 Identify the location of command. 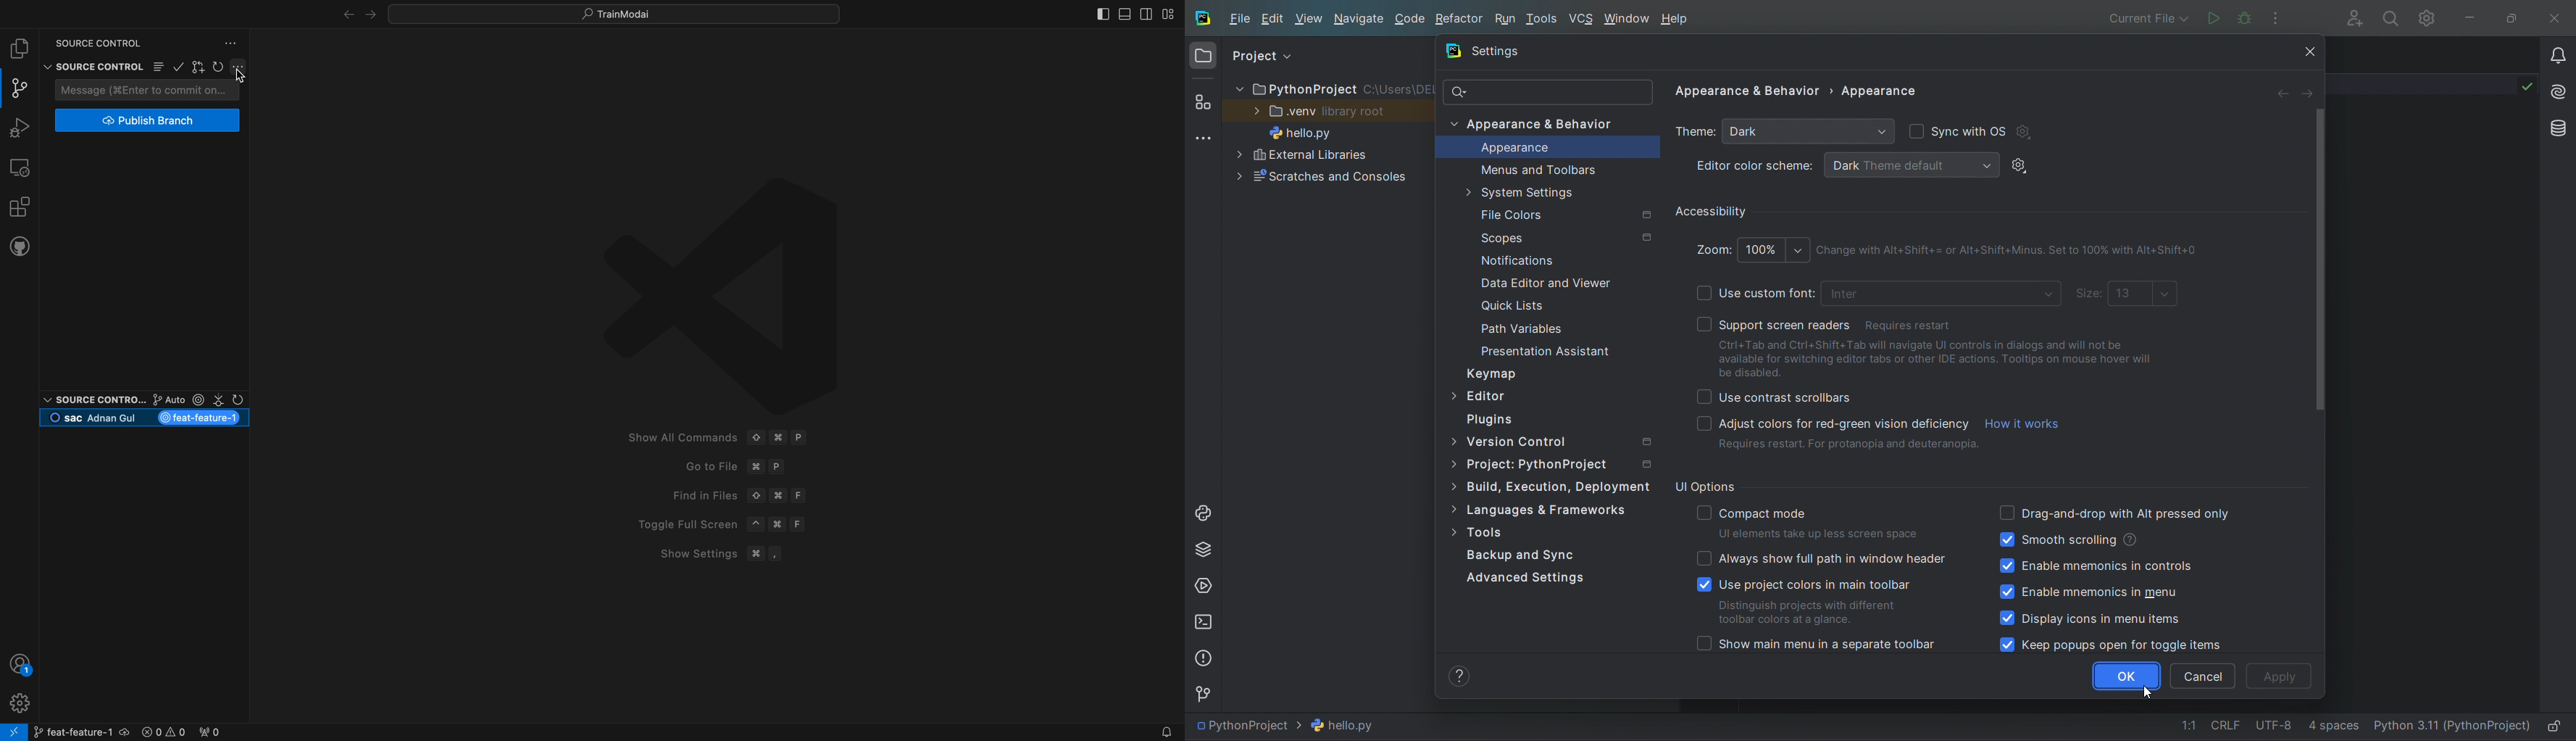
(756, 467).